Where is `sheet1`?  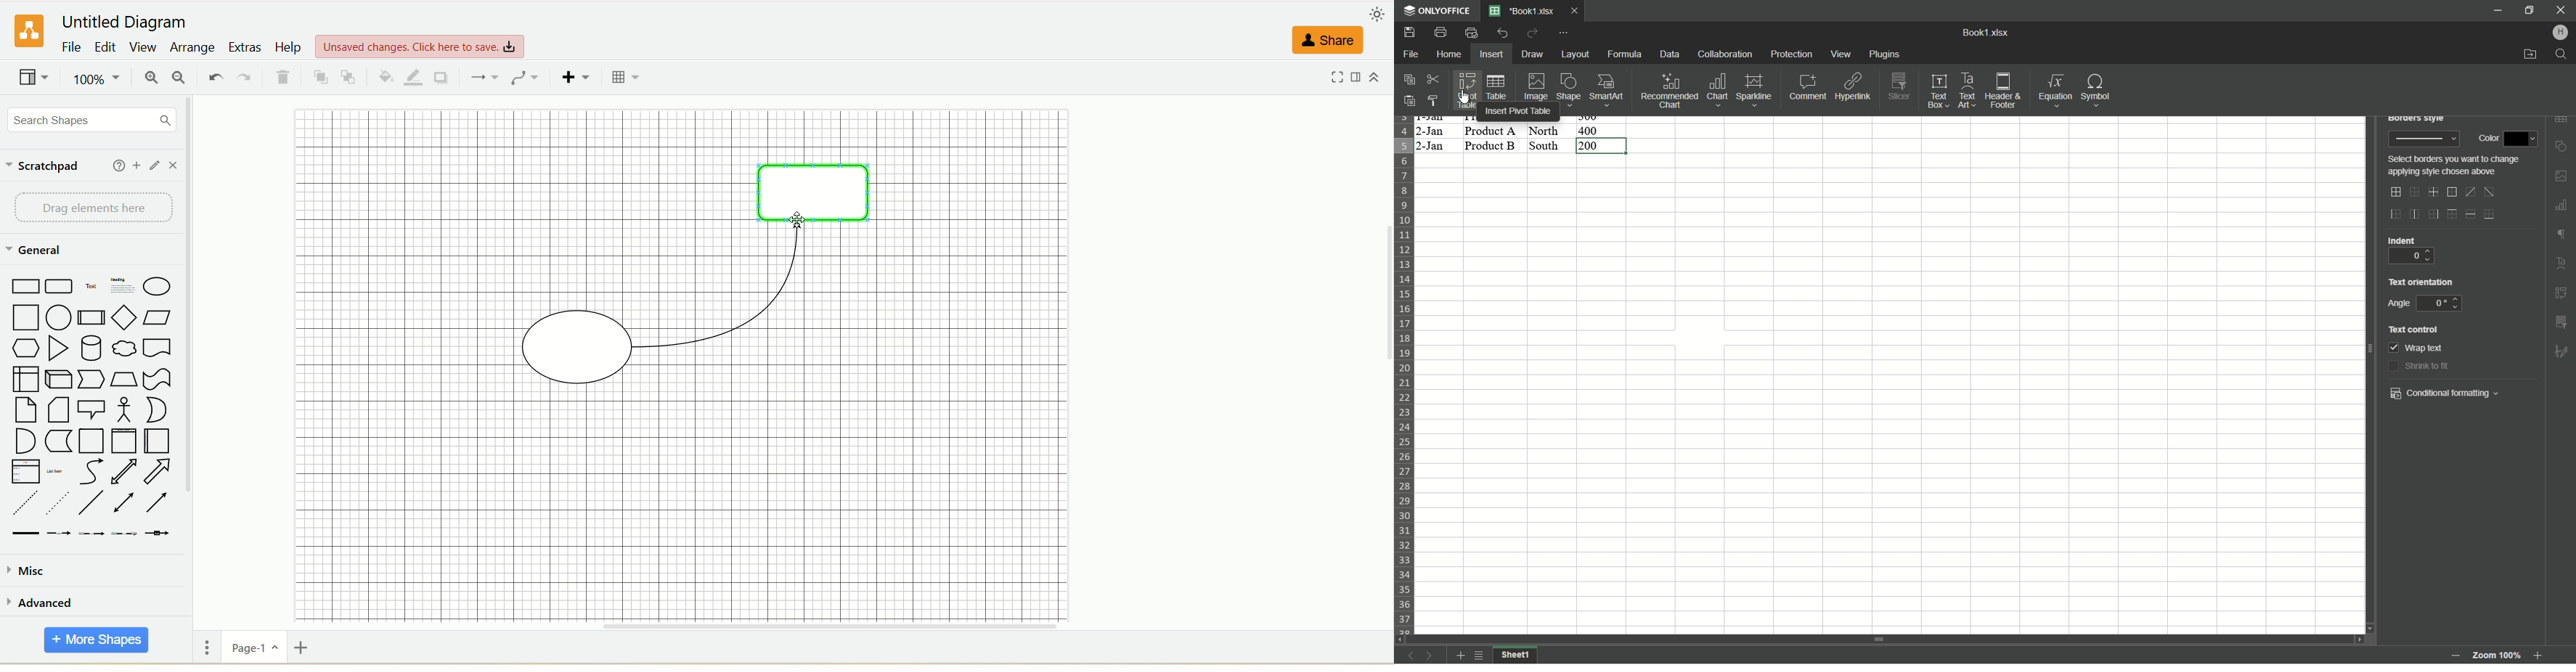
sheet1 is located at coordinates (1517, 655).